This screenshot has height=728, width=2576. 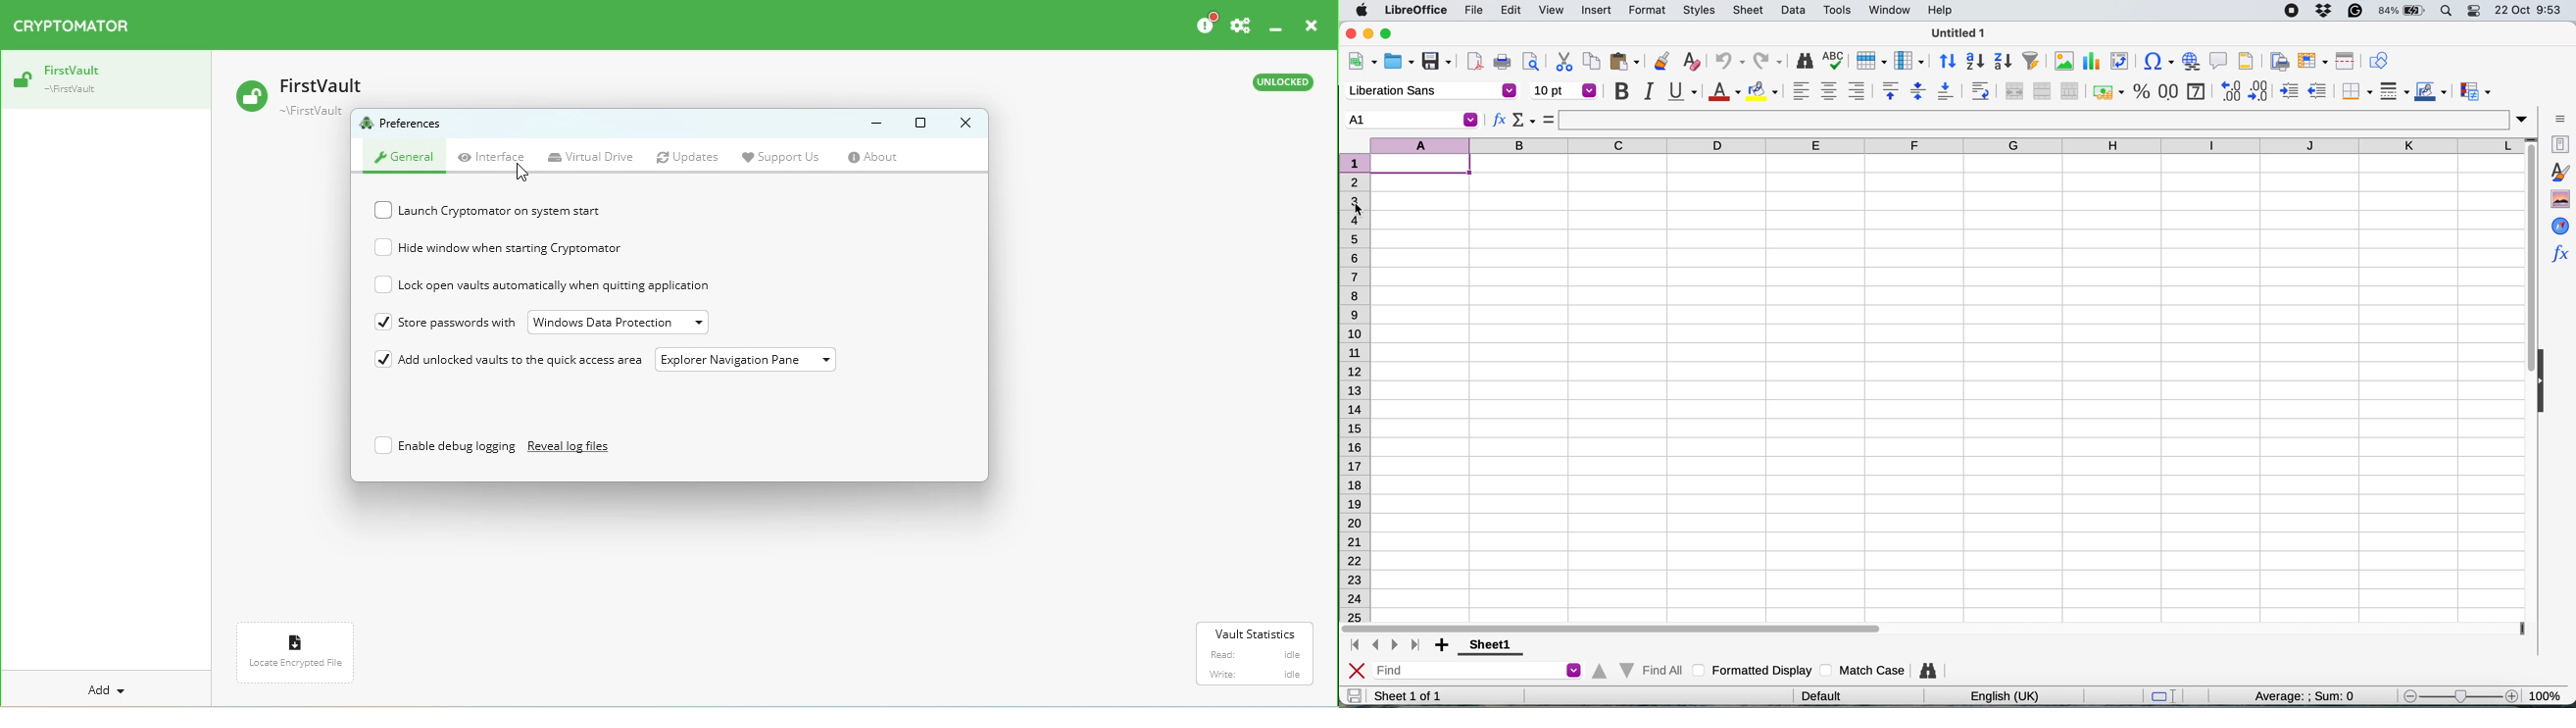 What do you see at coordinates (1950, 144) in the screenshot?
I see `columns` at bounding box center [1950, 144].